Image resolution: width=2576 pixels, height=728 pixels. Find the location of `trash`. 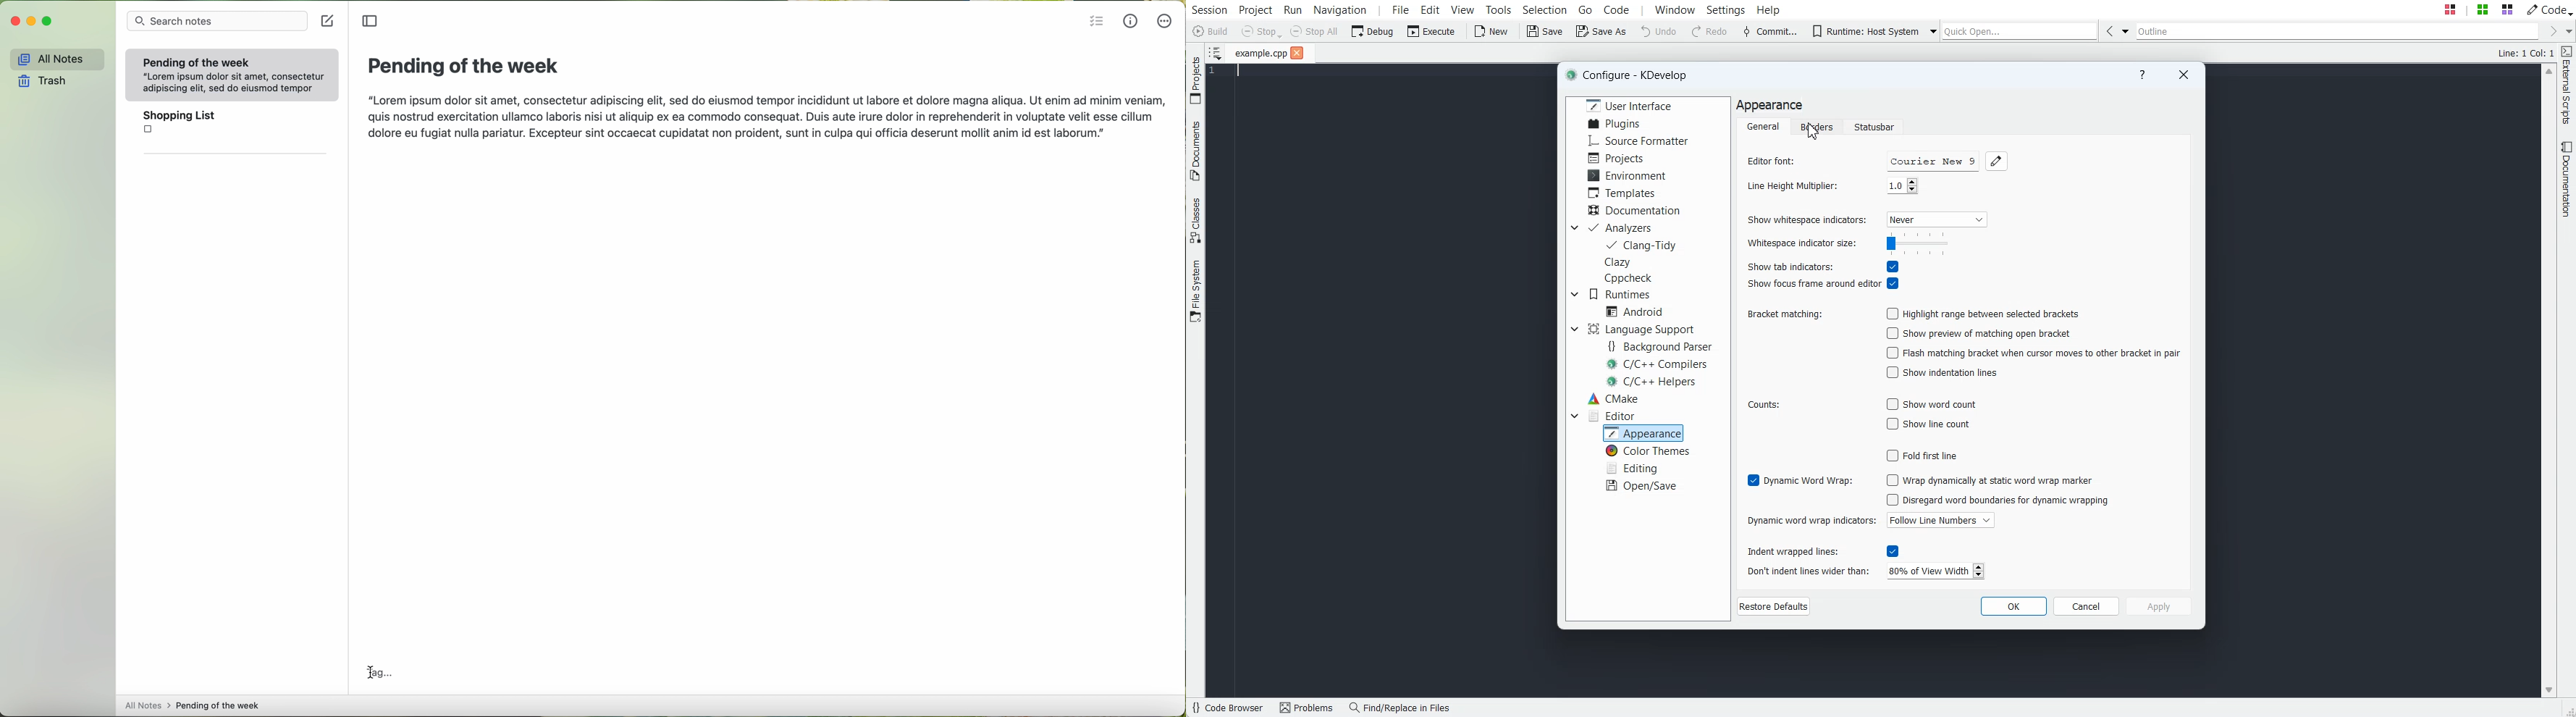

trash is located at coordinates (41, 80).